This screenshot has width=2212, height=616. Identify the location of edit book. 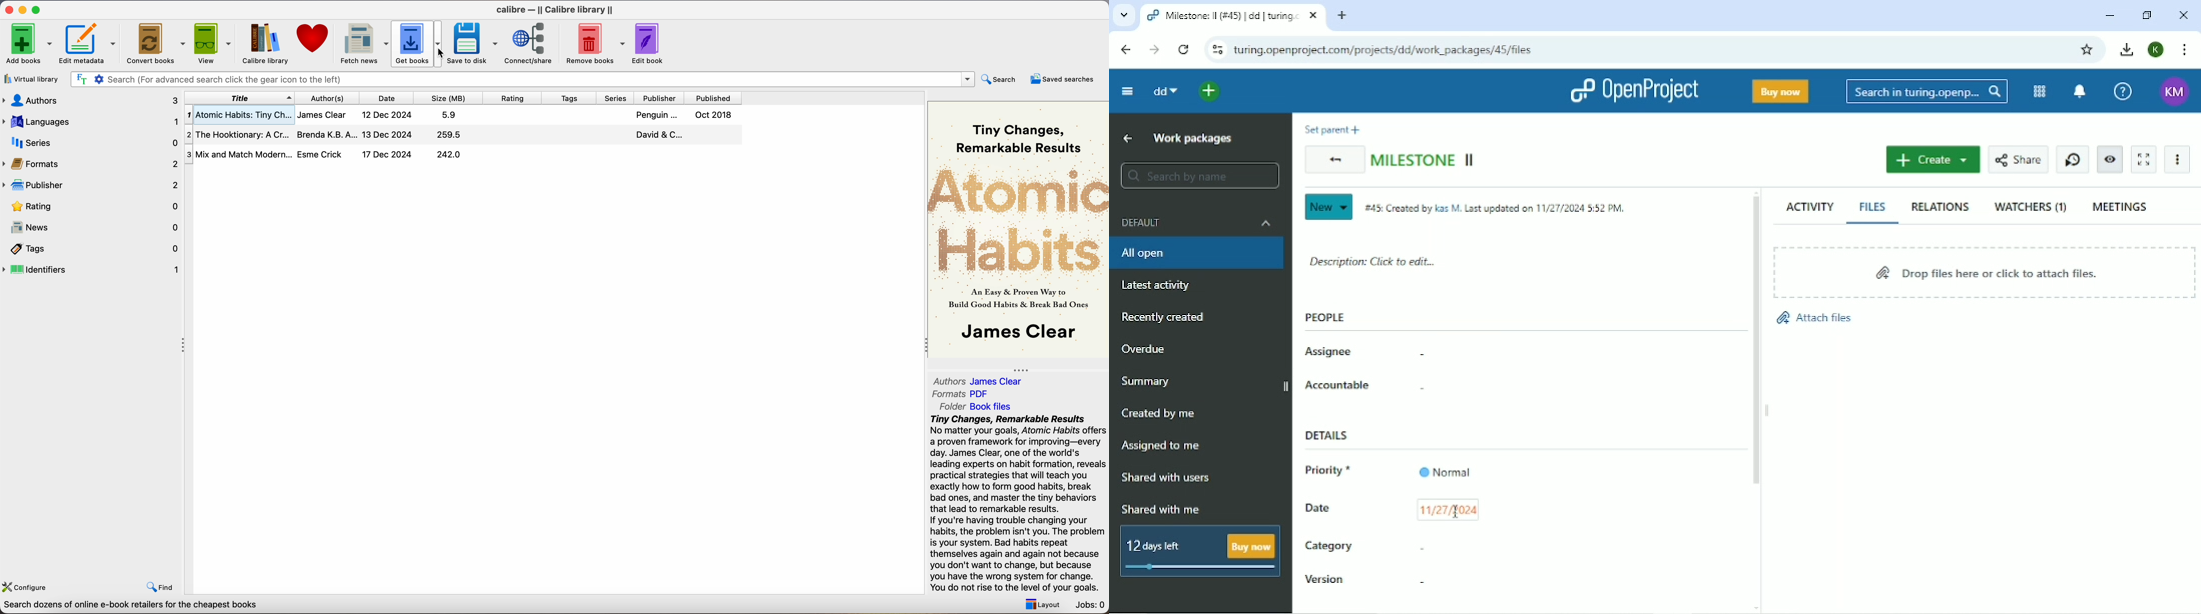
(649, 44).